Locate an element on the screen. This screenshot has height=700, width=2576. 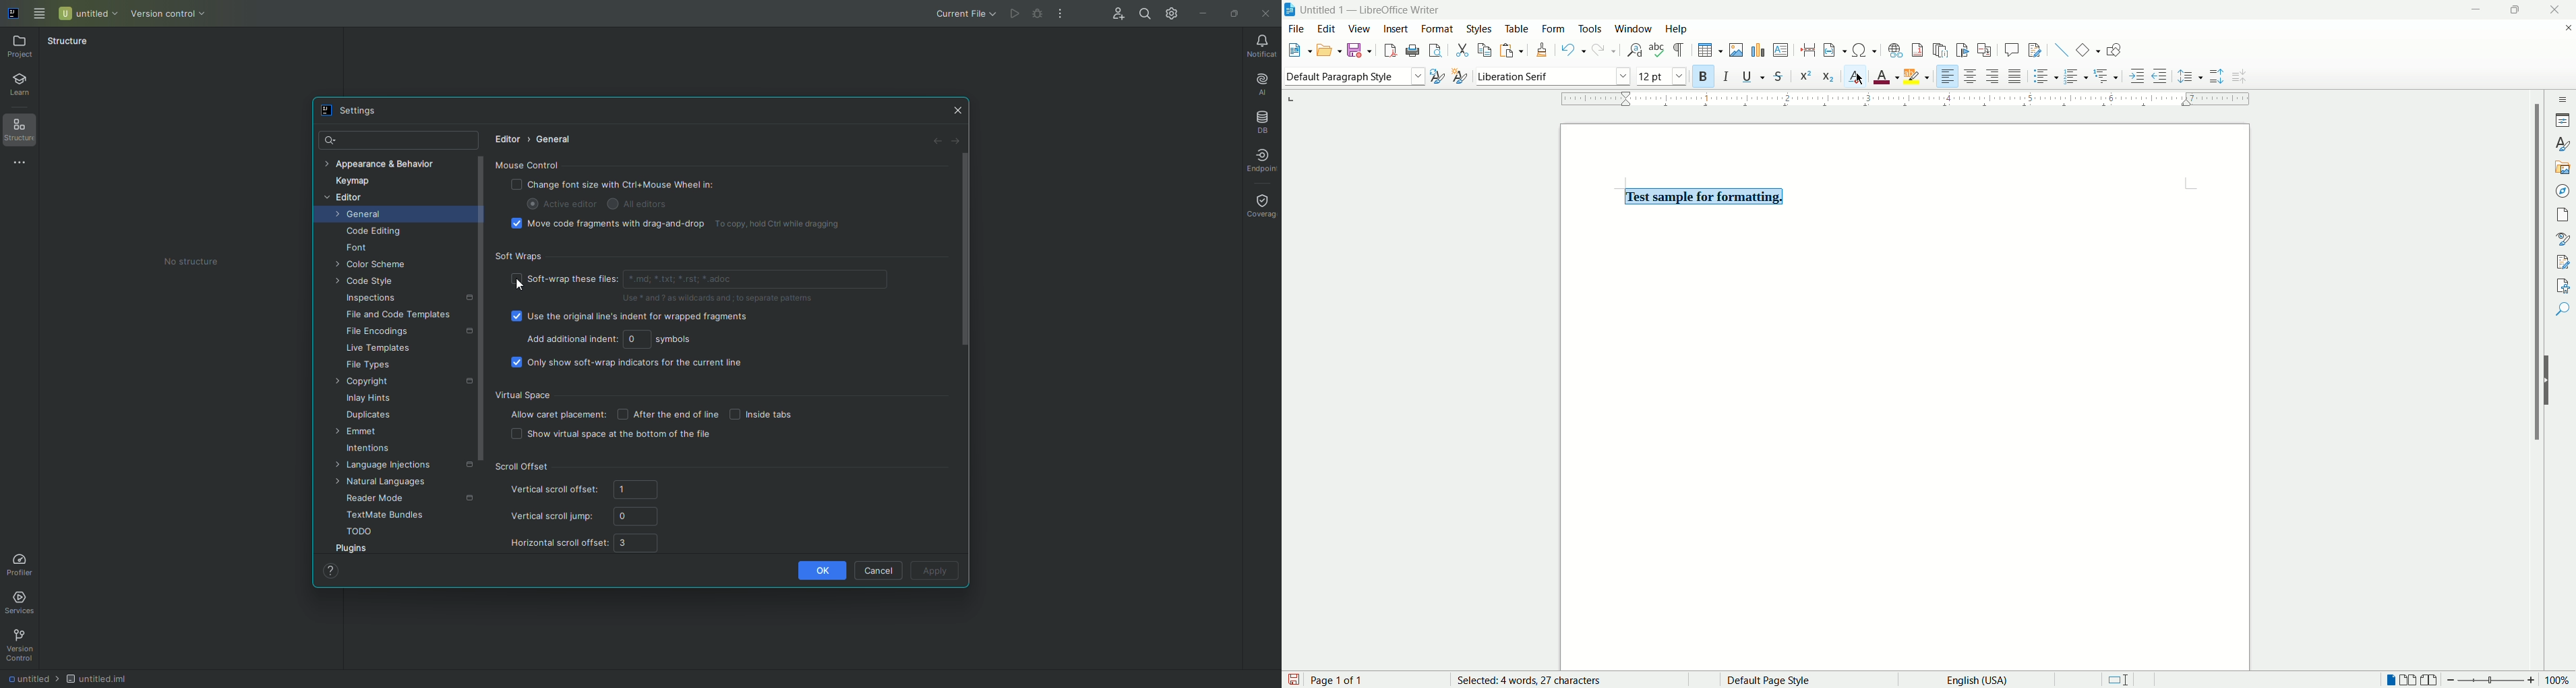
superscript is located at coordinates (1806, 76).